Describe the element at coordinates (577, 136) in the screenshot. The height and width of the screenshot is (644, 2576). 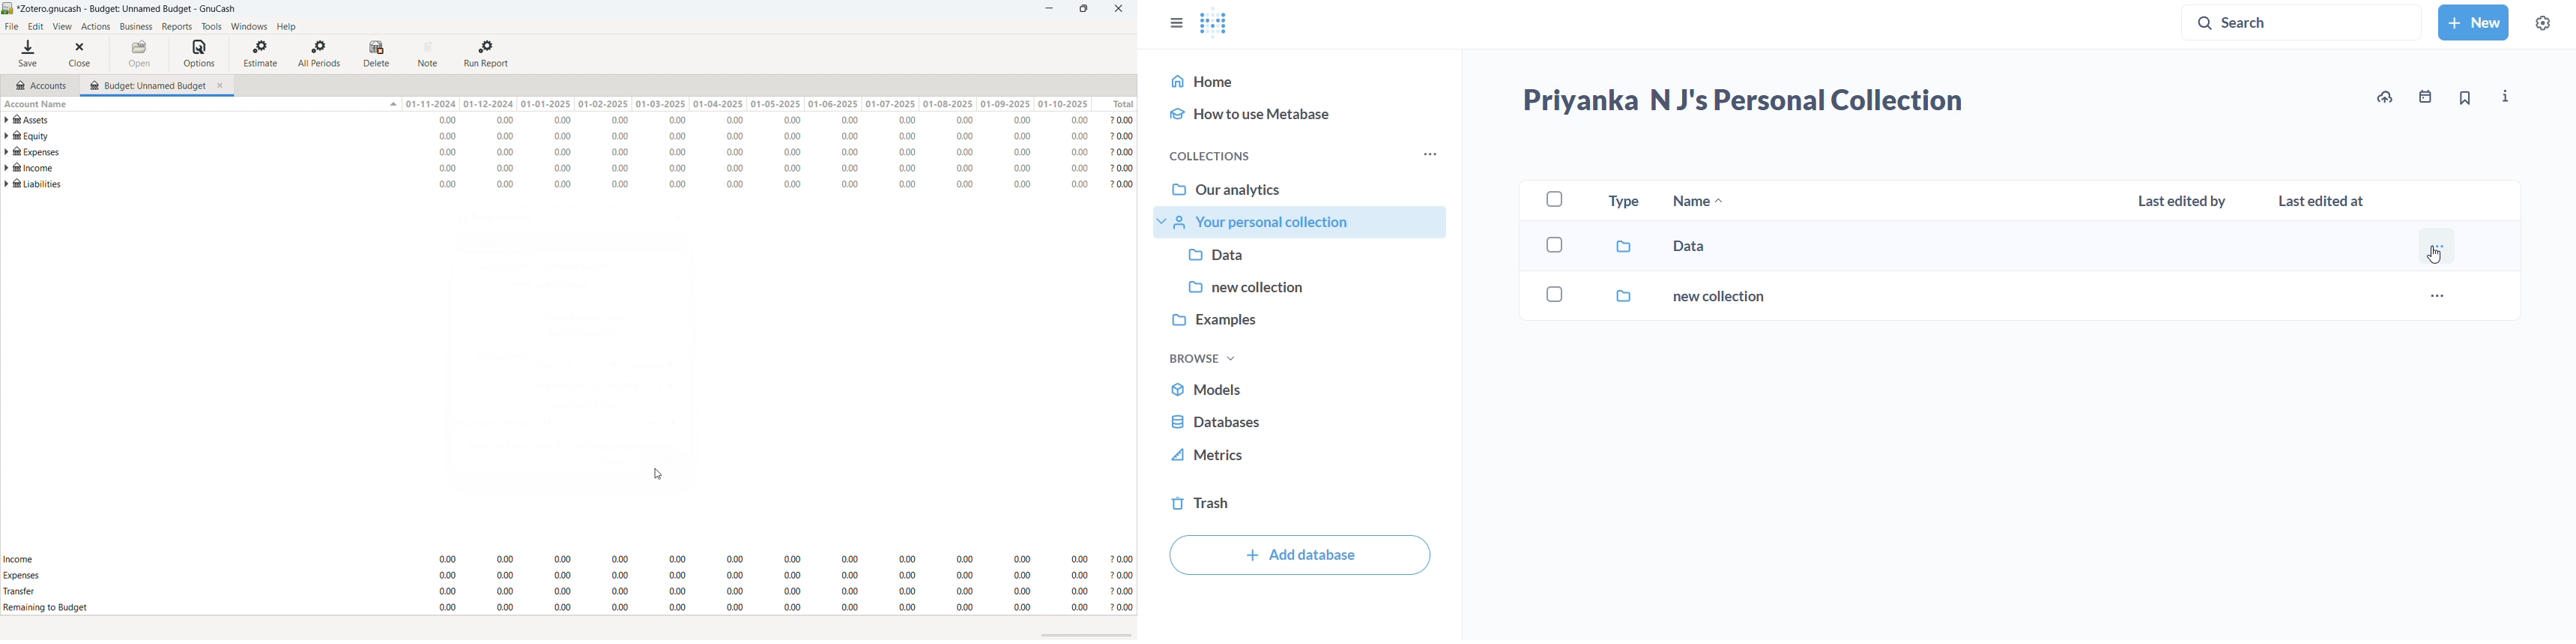
I see `account statement for  "Equity"` at that location.